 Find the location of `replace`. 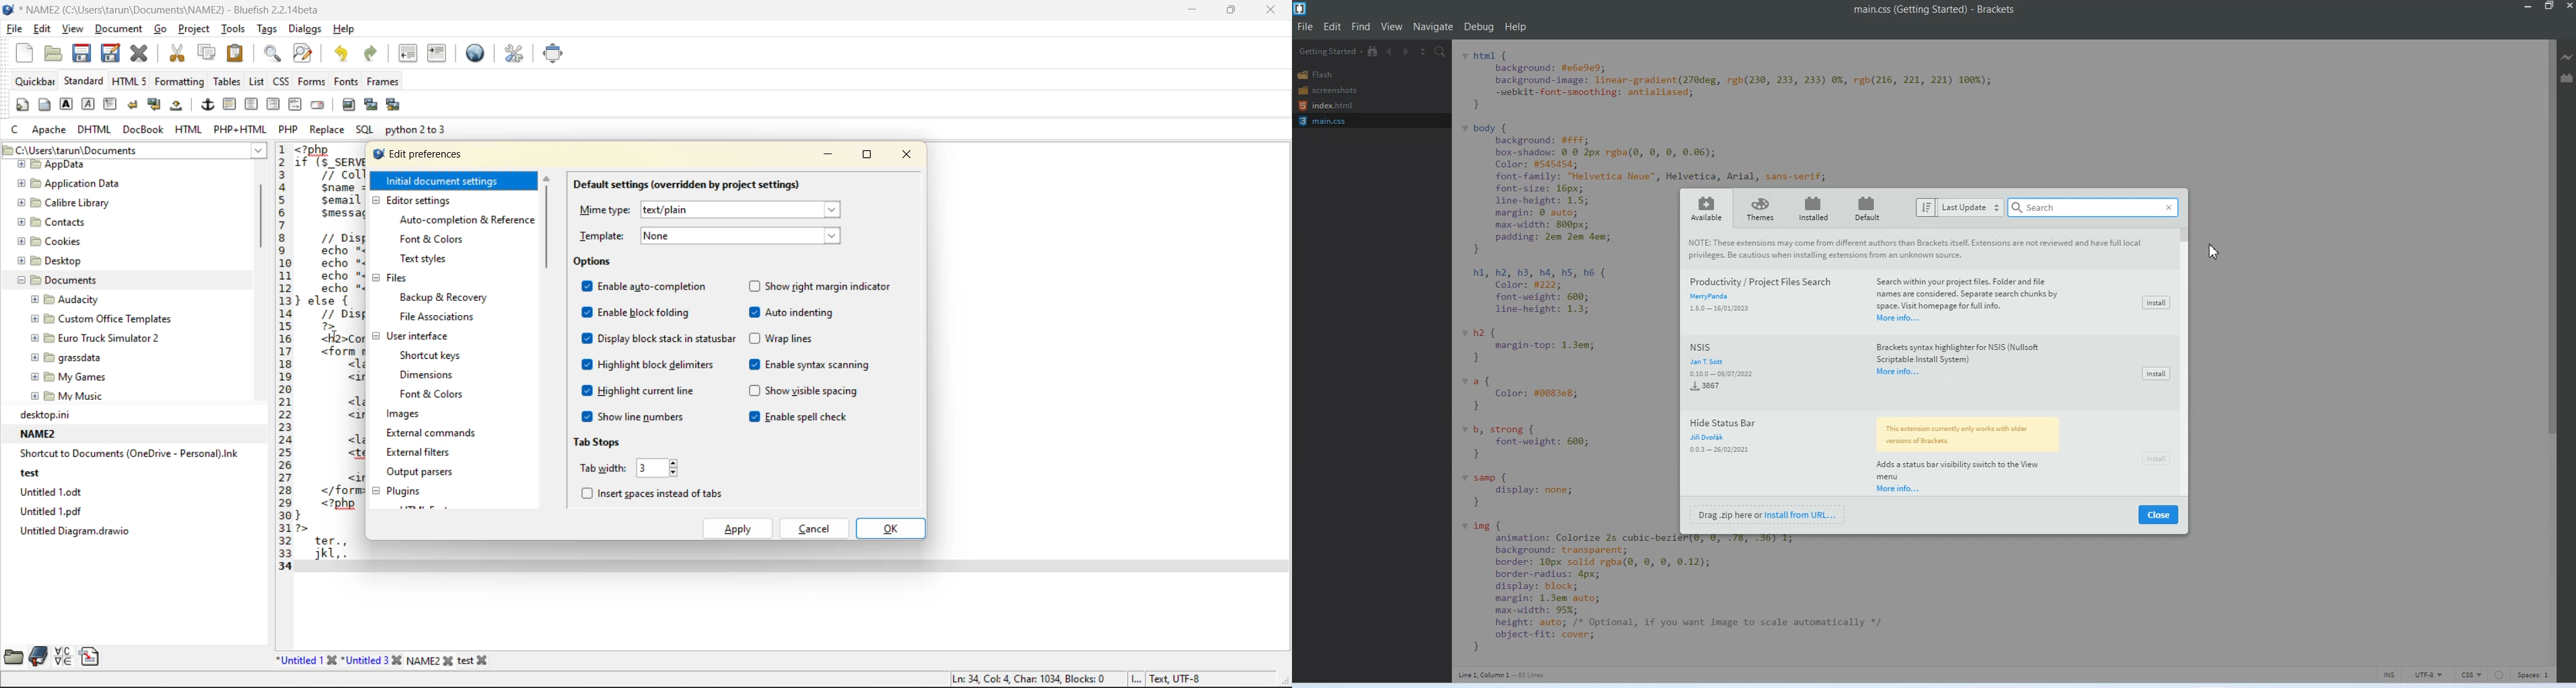

replace is located at coordinates (329, 129).